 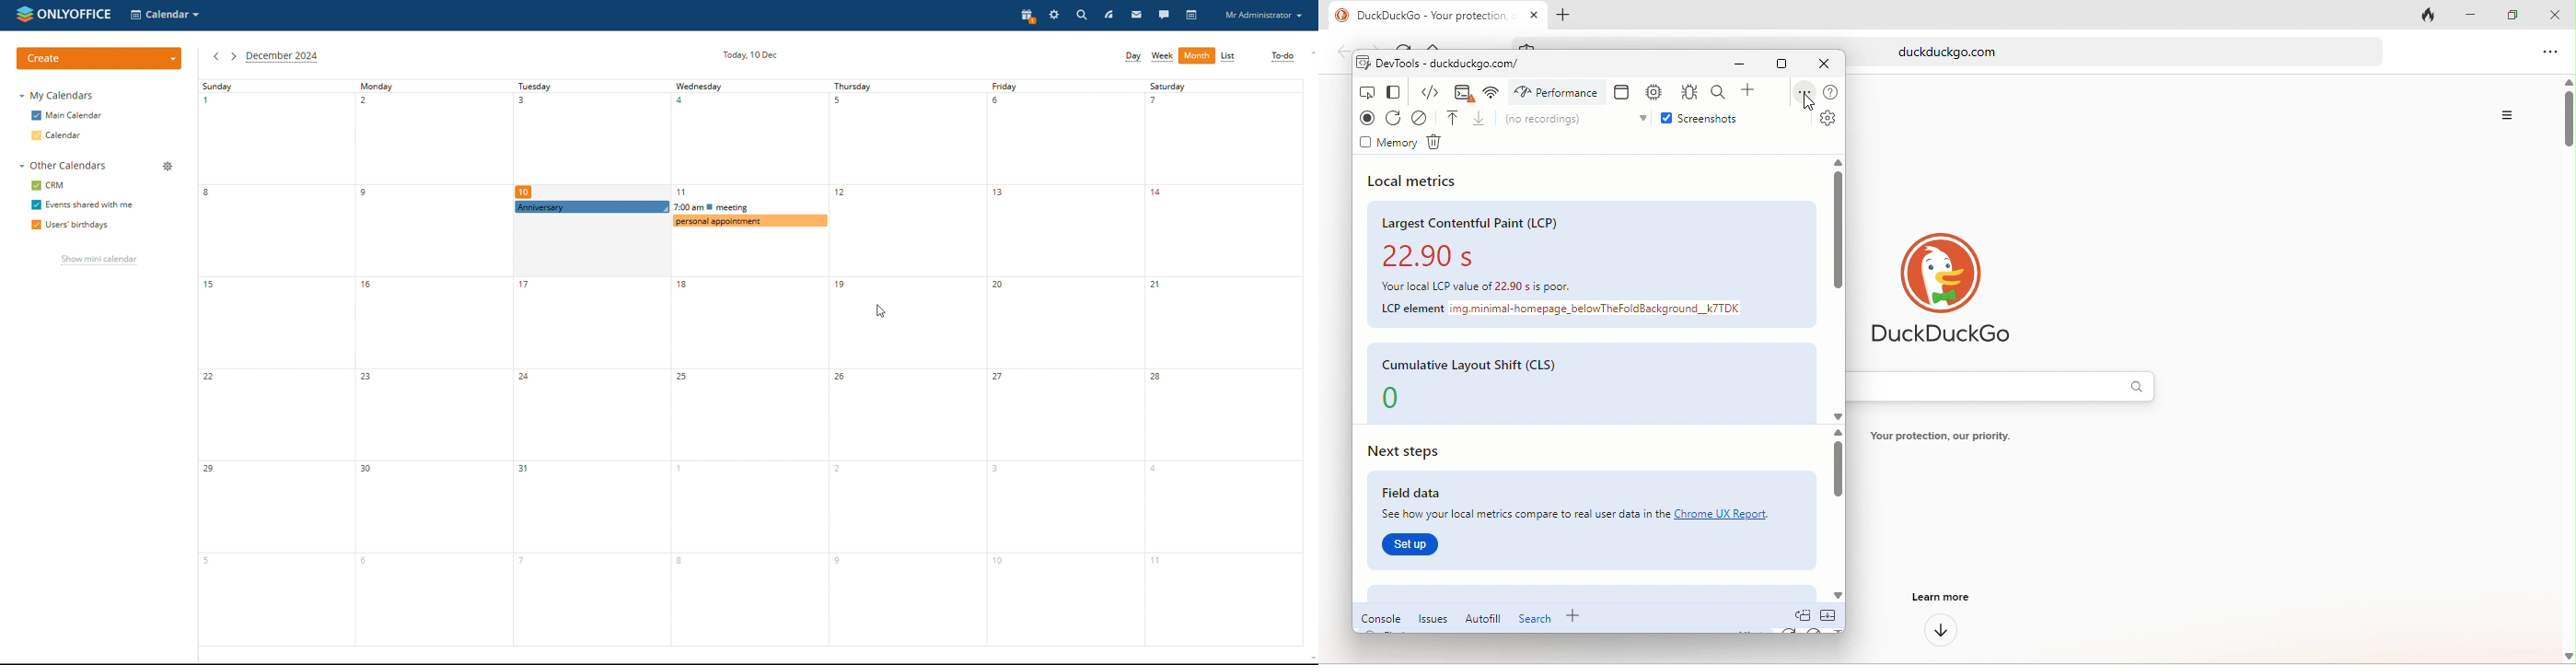 What do you see at coordinates (1836, 162) in the screenshot?
I see `scroll up` at bounding box center [1836, 162].